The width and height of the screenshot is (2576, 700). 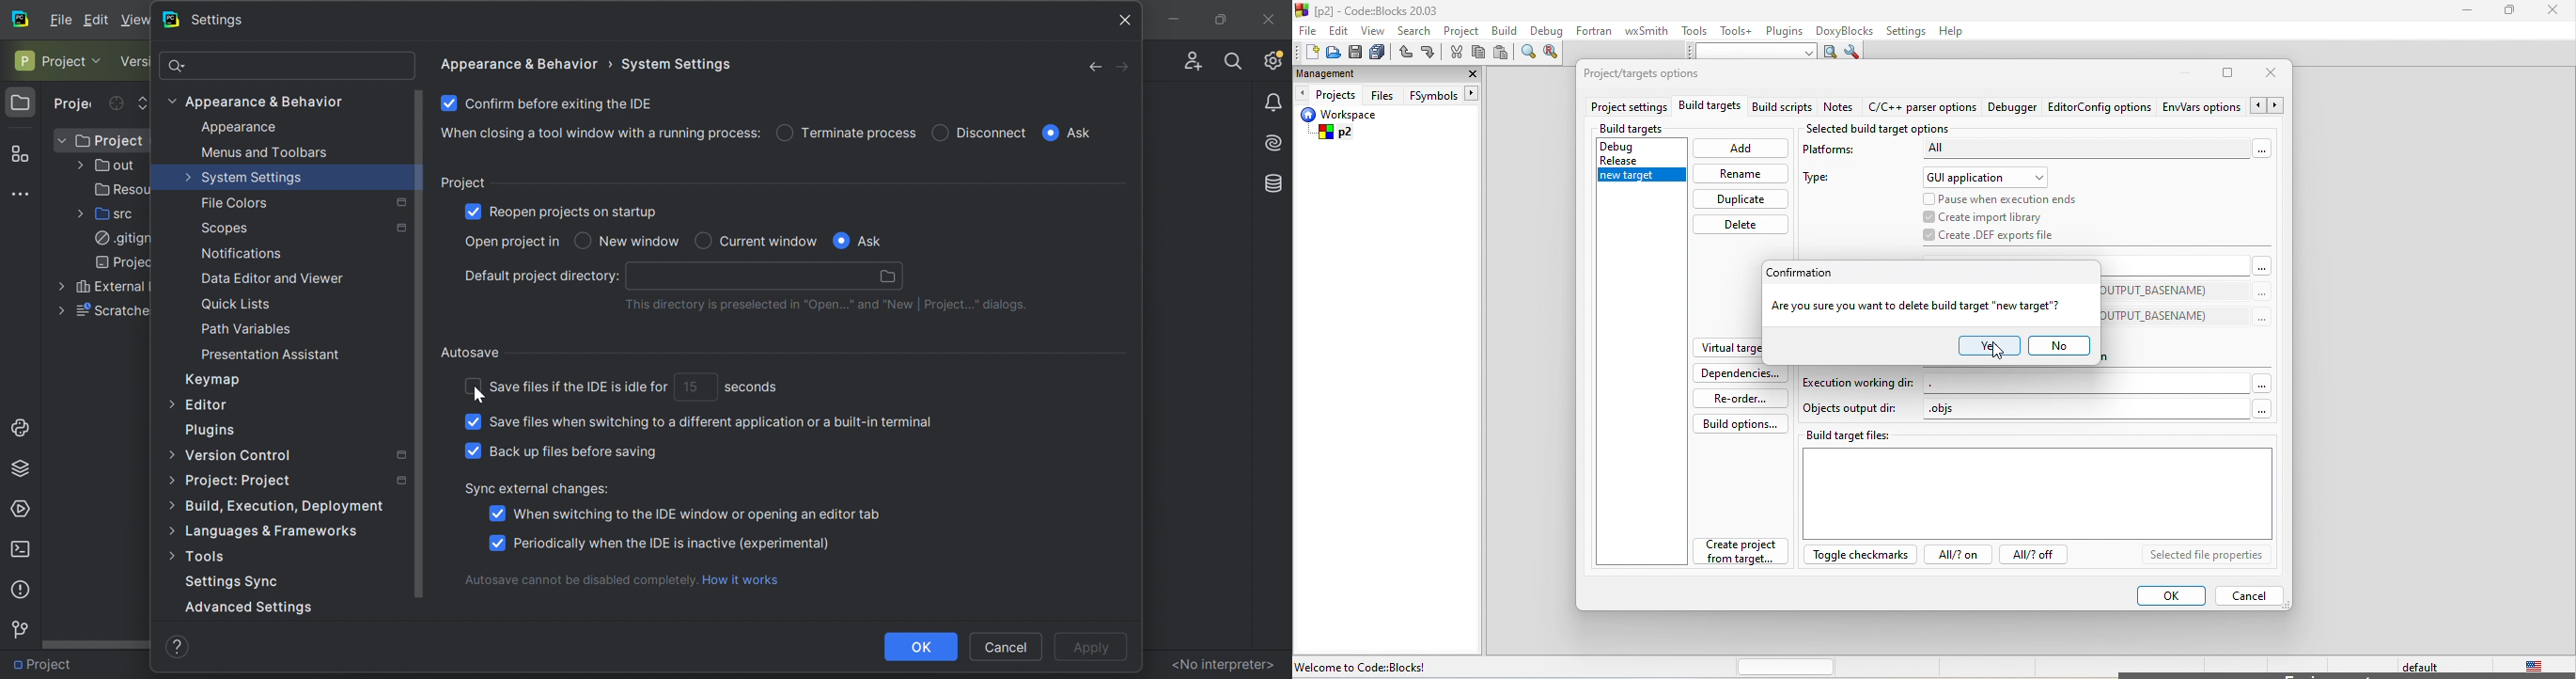 I want to click on Project: Project, so click(x=238, y=482).